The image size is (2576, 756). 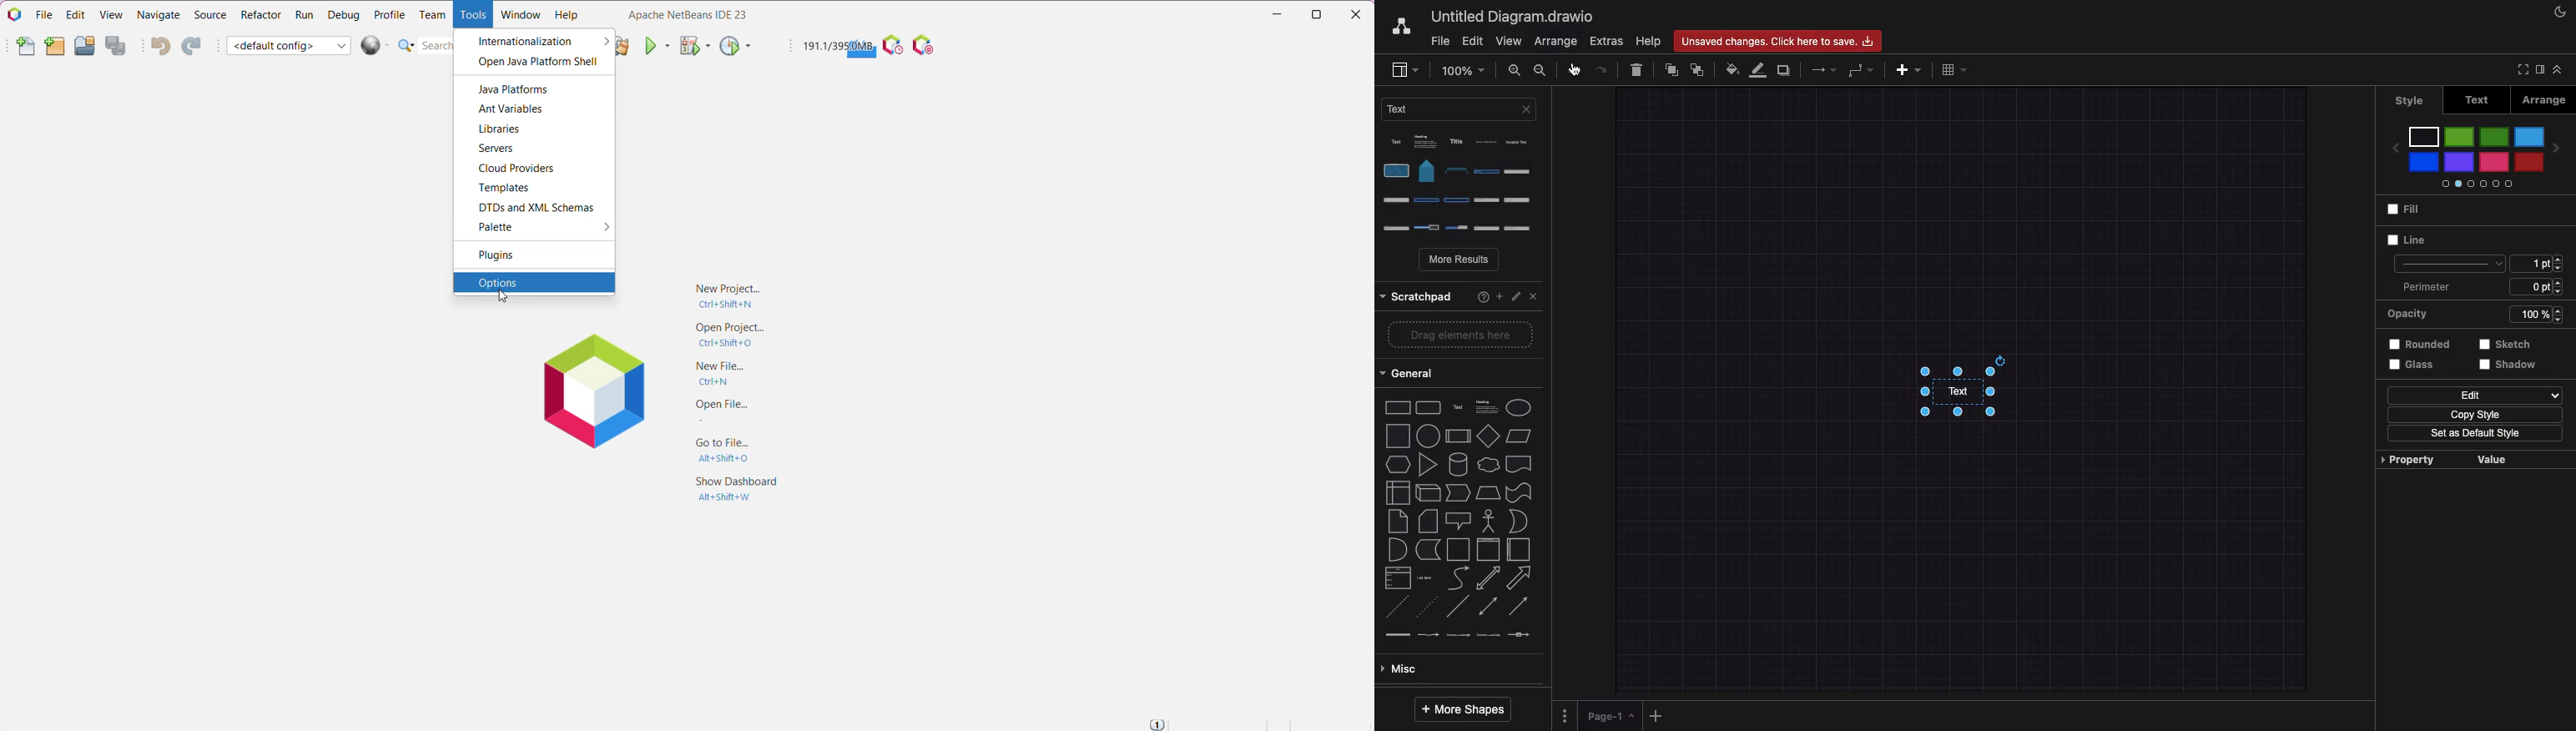 I want to click on Redo, so click(x=1599, y=70).